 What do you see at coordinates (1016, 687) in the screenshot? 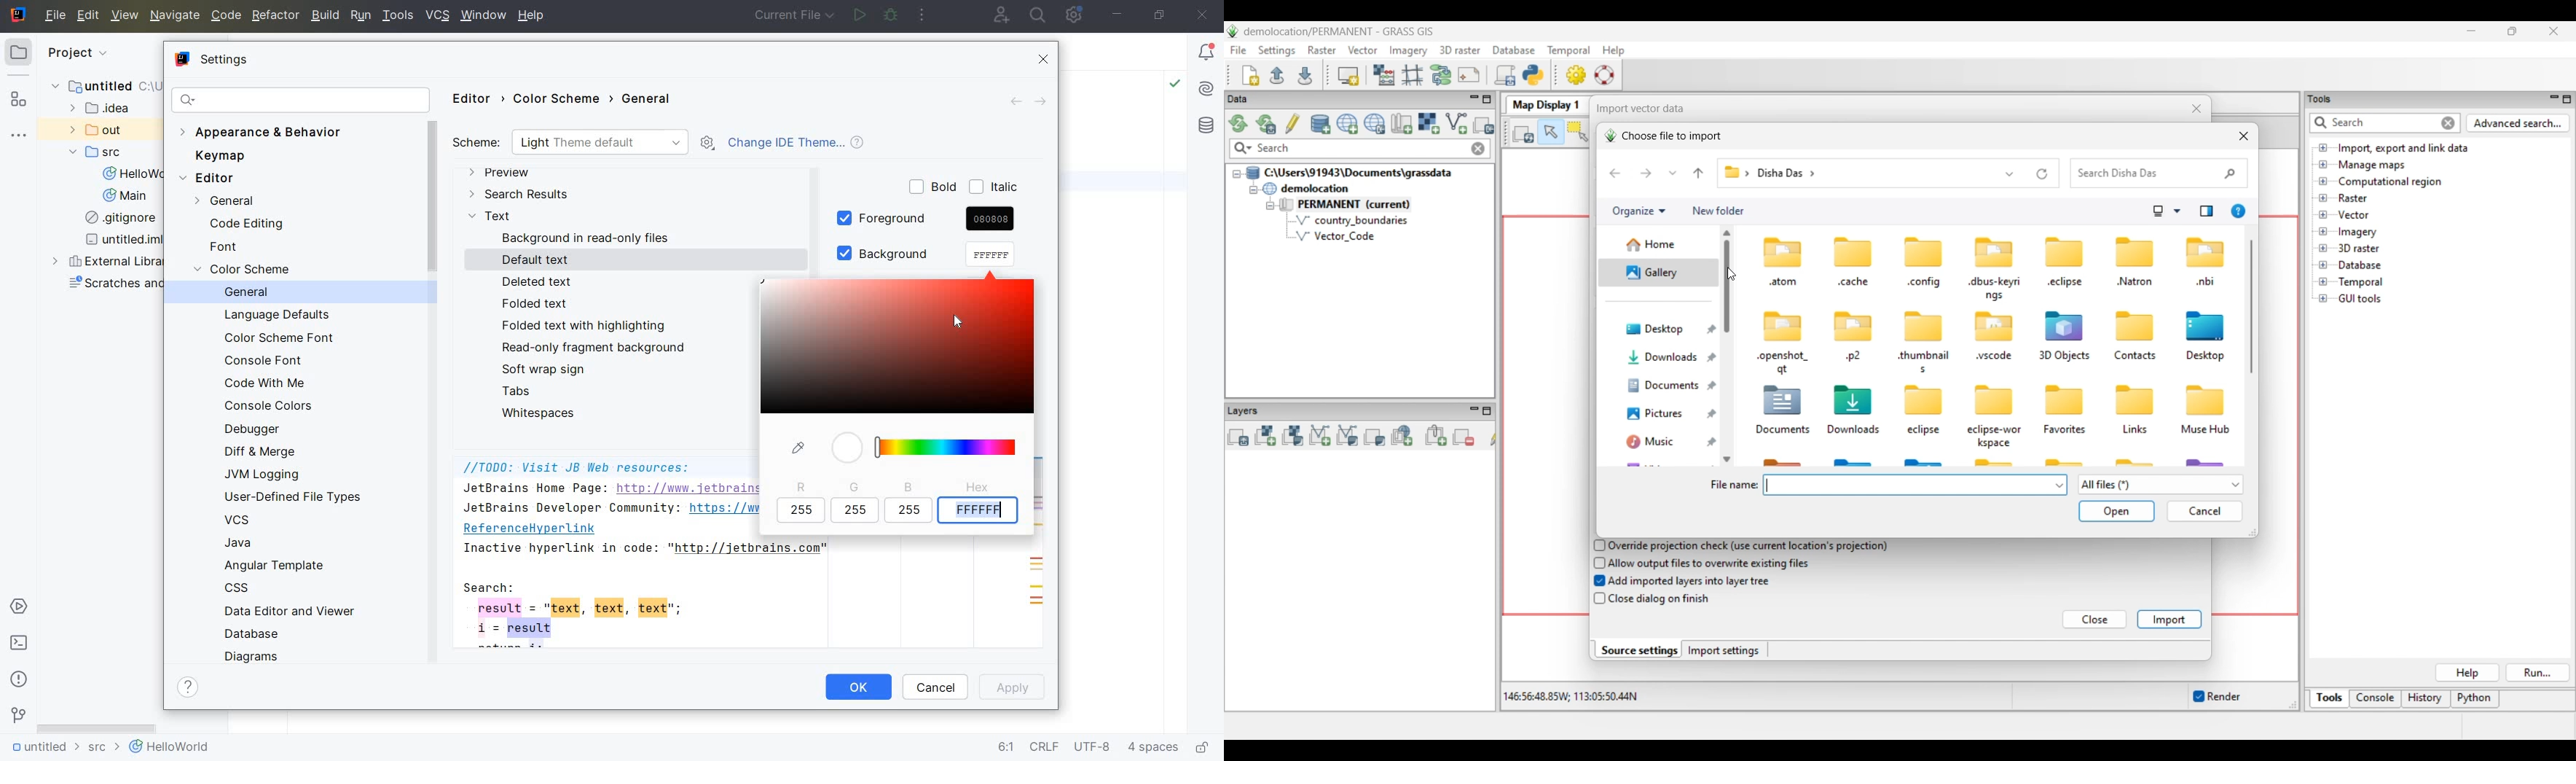
I see `APPLY` at bounding box center [1016, 687].